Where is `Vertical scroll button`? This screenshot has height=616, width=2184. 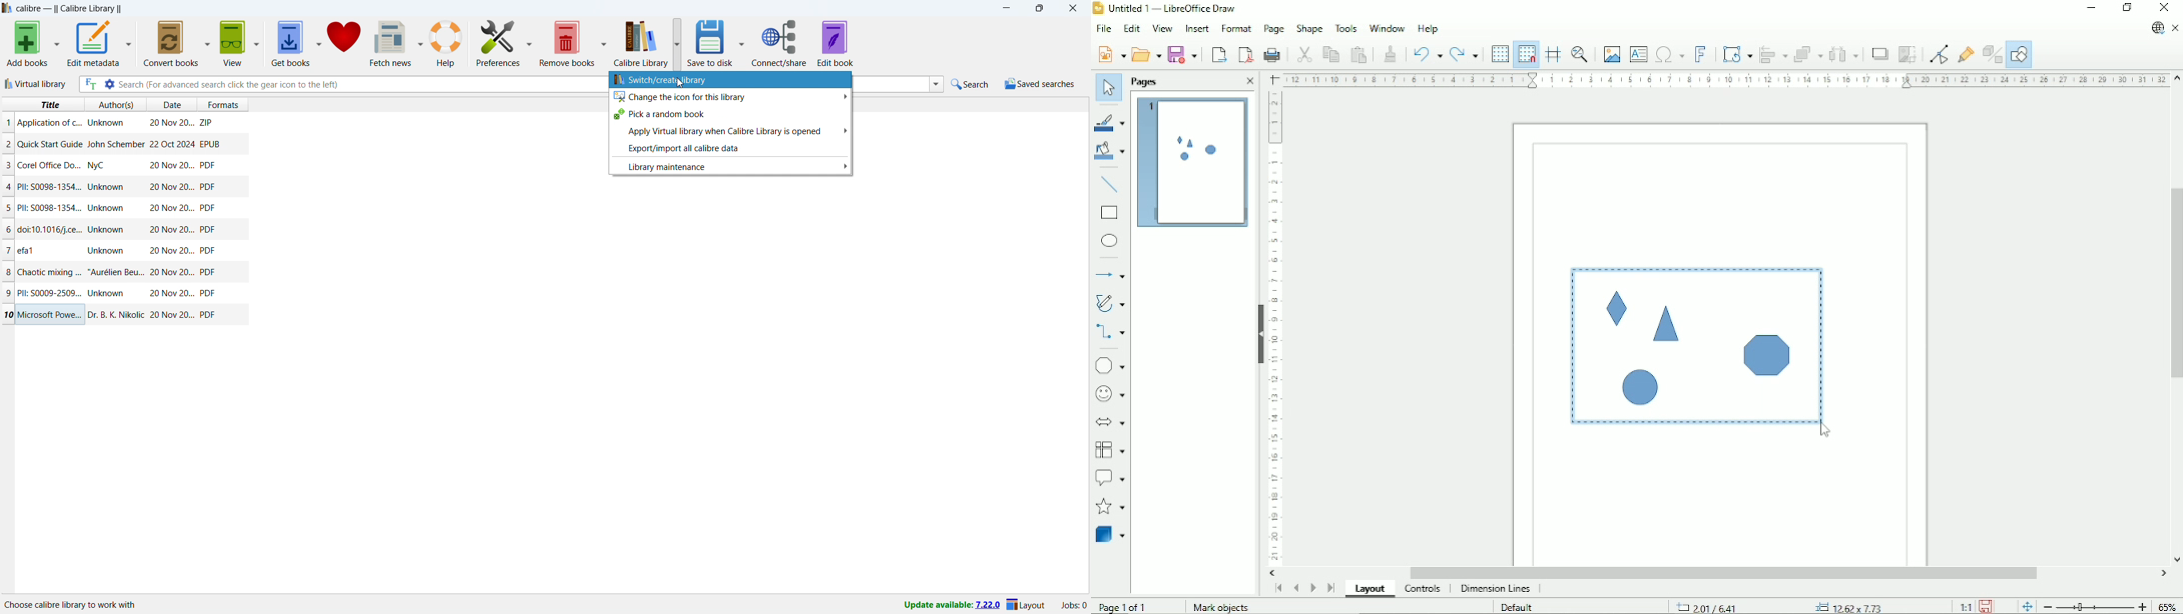
Vertical scroll button is located at coordinates (2176, 559).